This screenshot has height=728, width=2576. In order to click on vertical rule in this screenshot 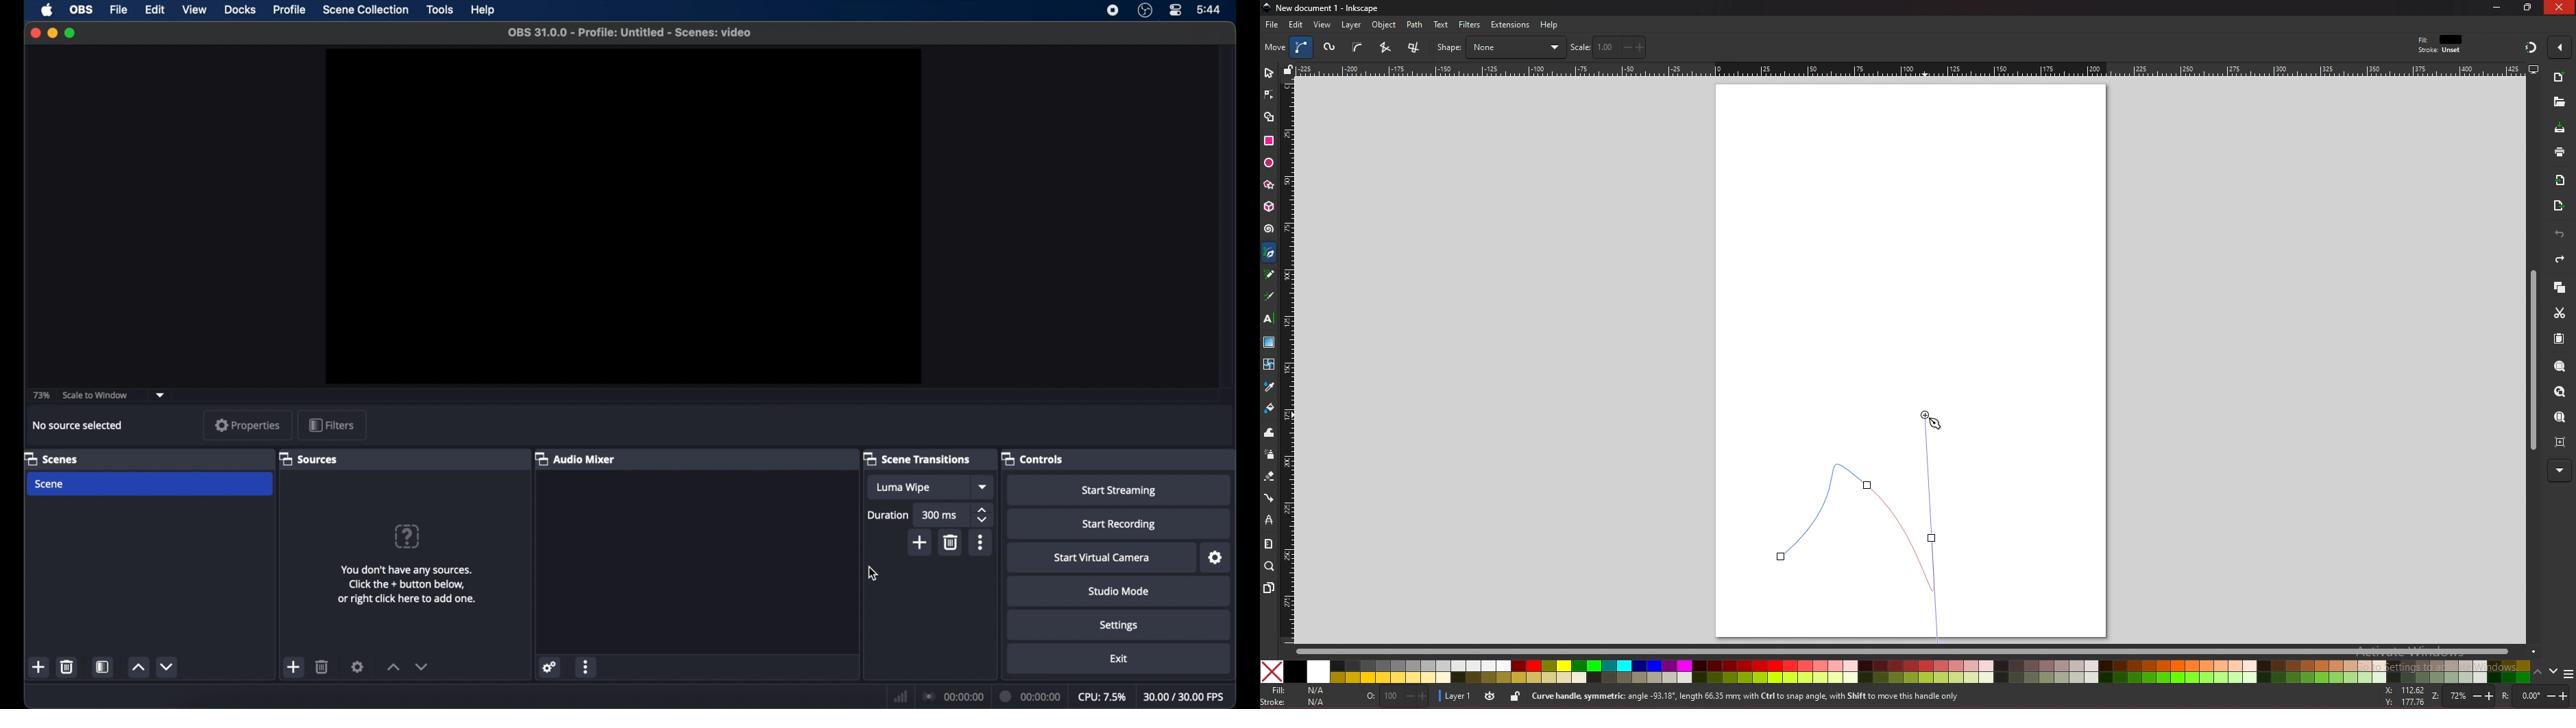, I will do `click(1287, 362)`.